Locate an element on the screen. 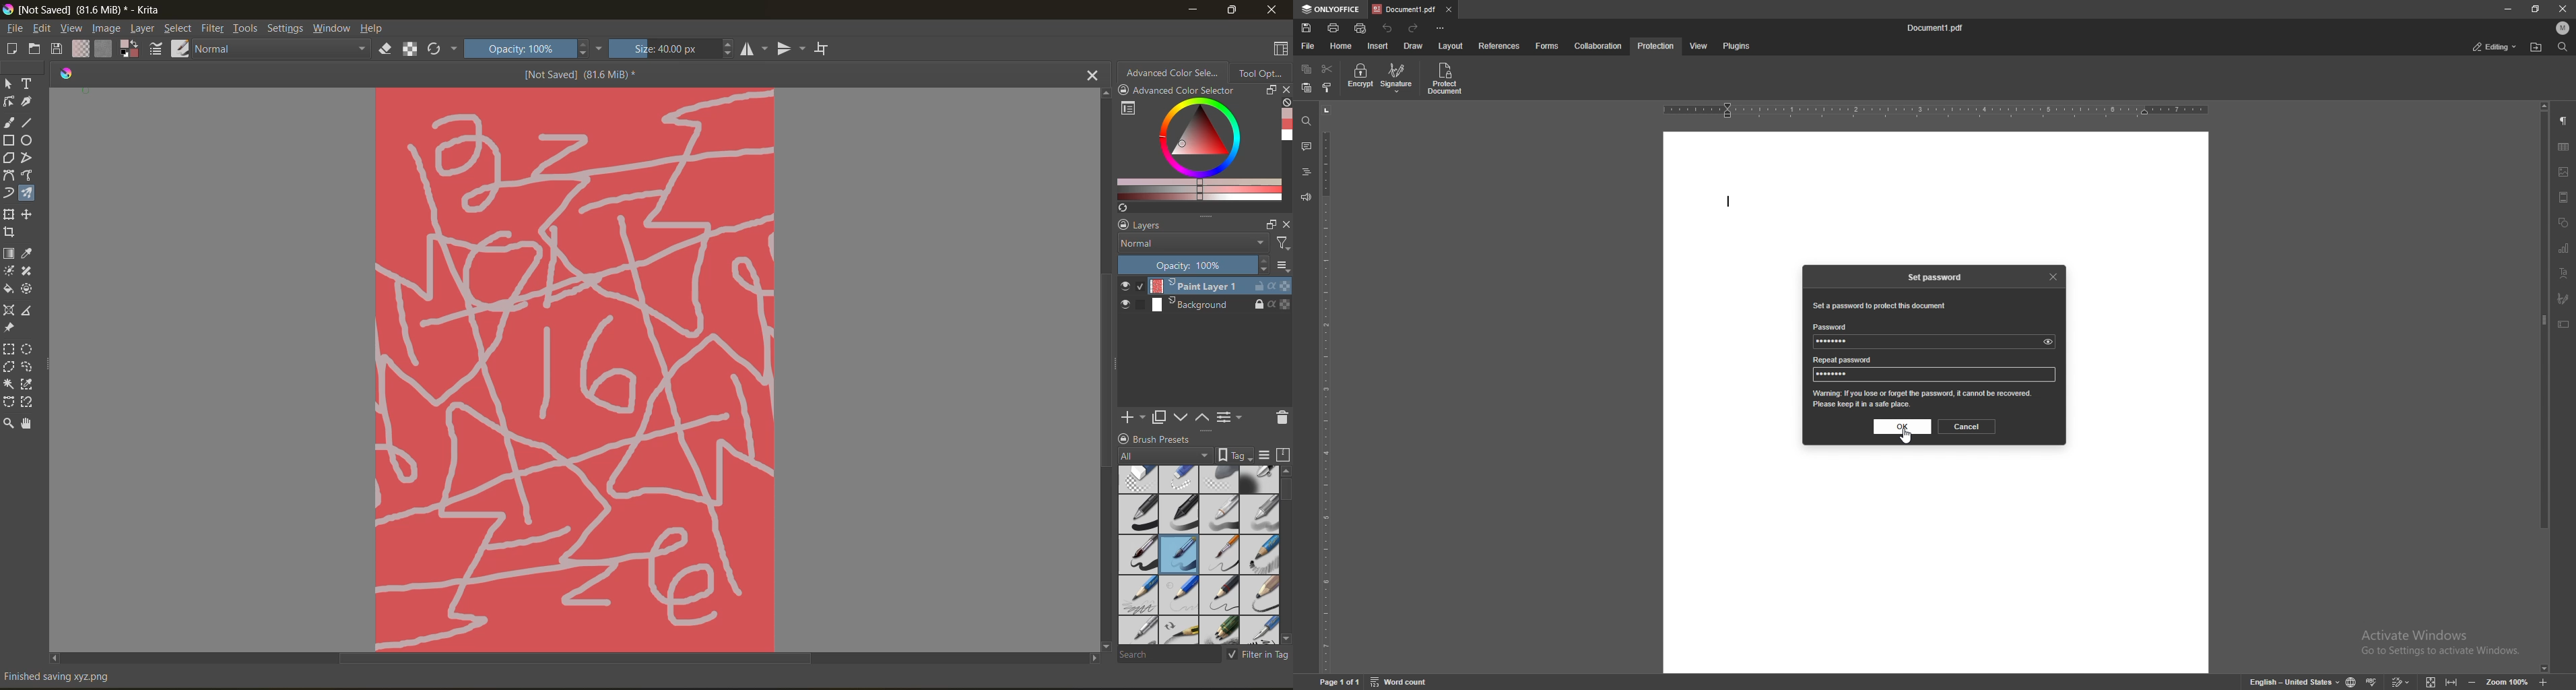 The image size is (2576, 700). file name is located at coordinates (1937, 28).